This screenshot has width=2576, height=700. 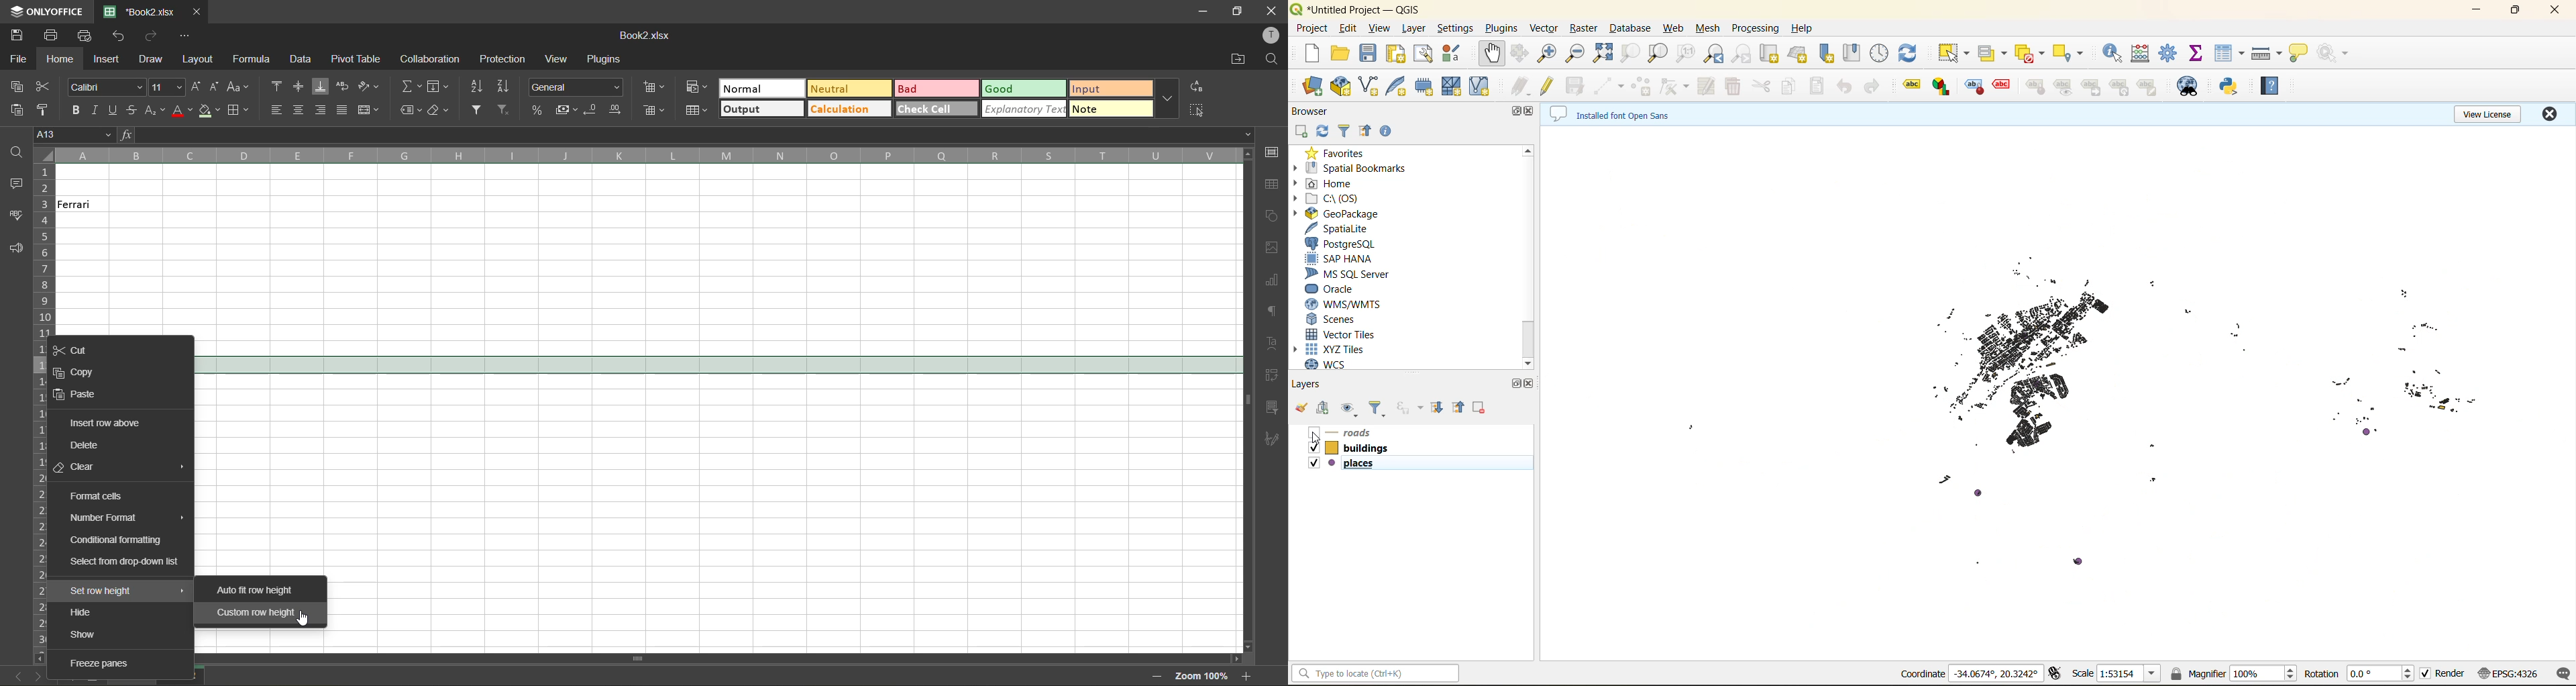 What do you see at coordinates (297, 85) in the screenshot?
I see `align middle` at bounding box center [297, 85].